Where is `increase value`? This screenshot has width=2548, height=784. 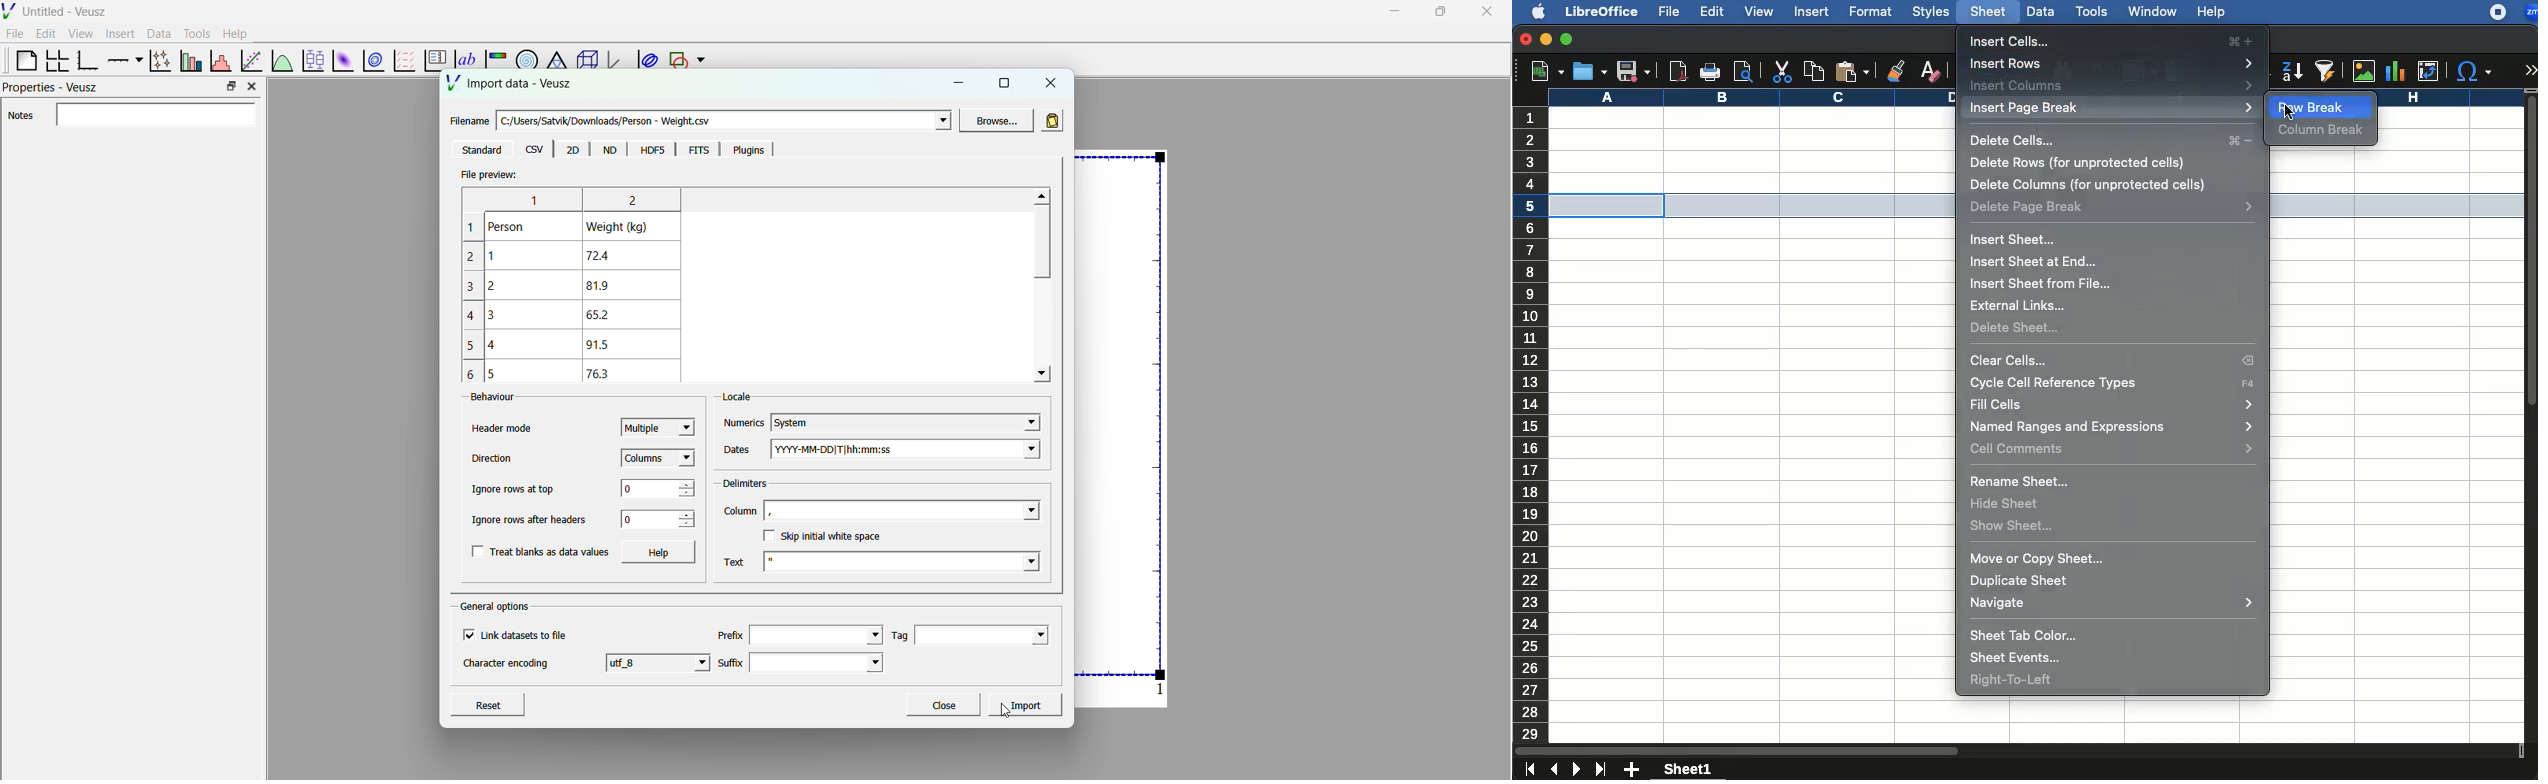 increase value is located at coordinates (689, 514).